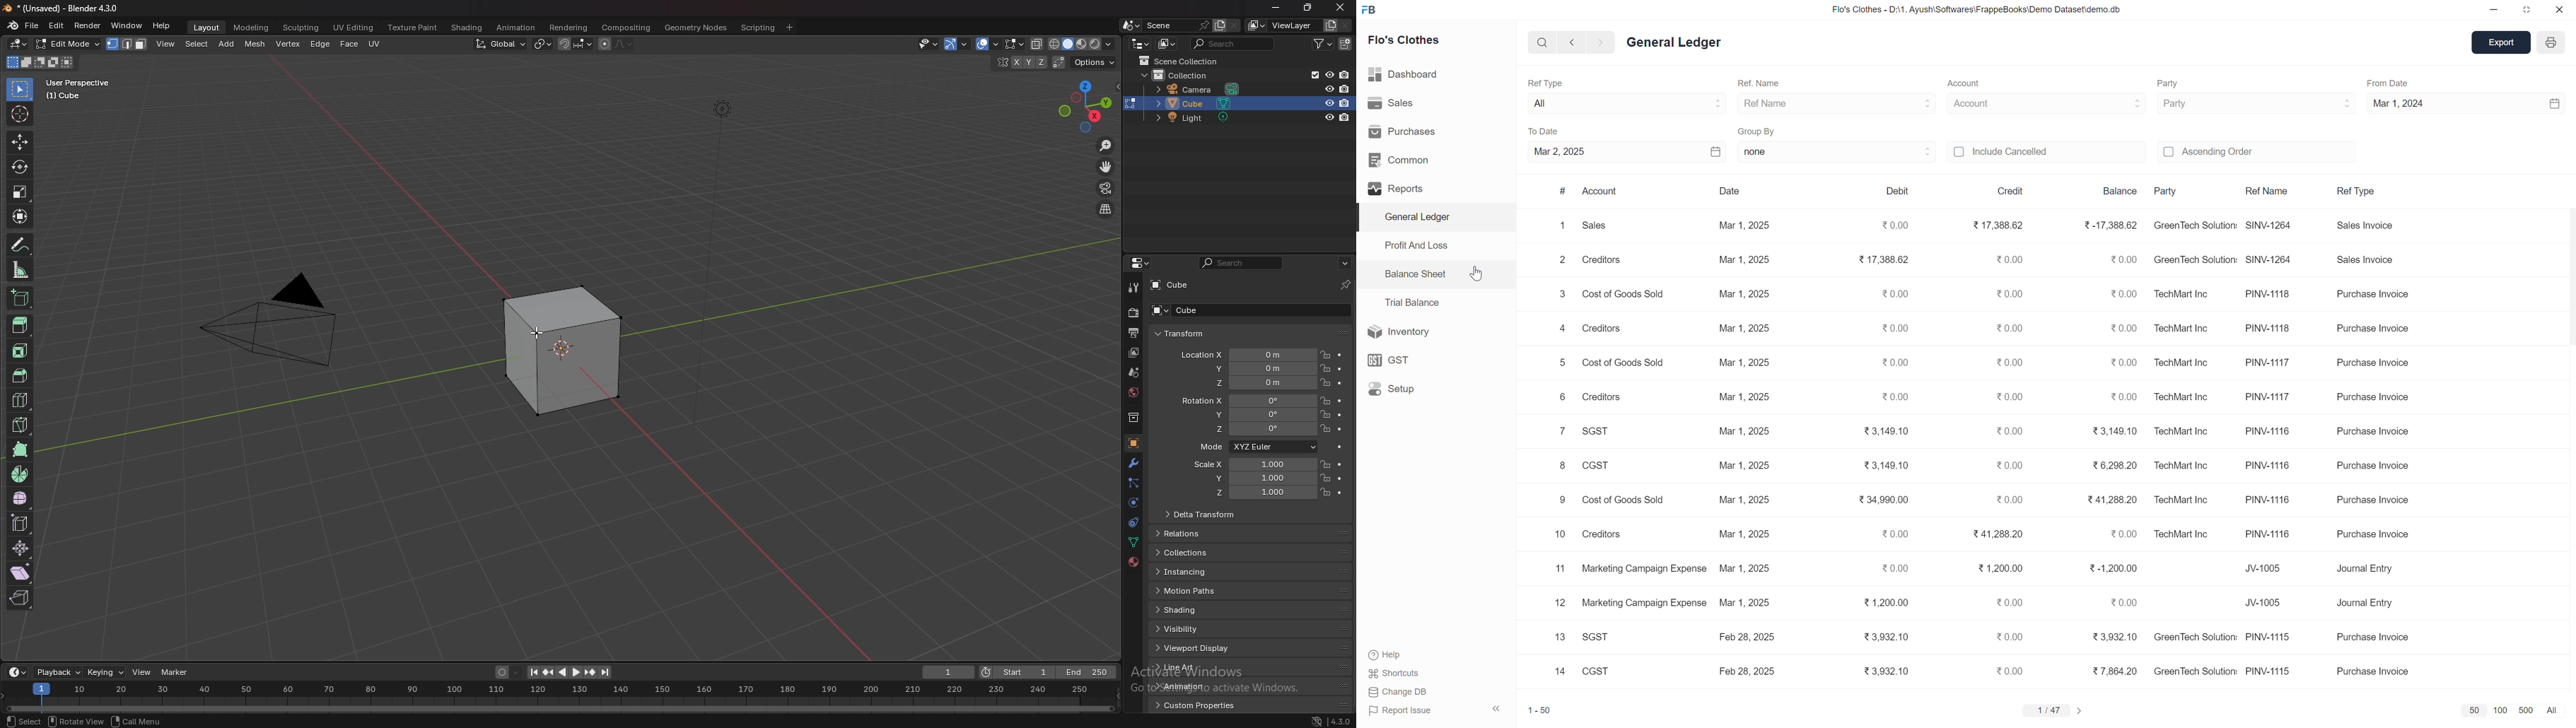 The width and height of the screenshot is (2576, 728). I want to click on 100, so click(2500, 710).